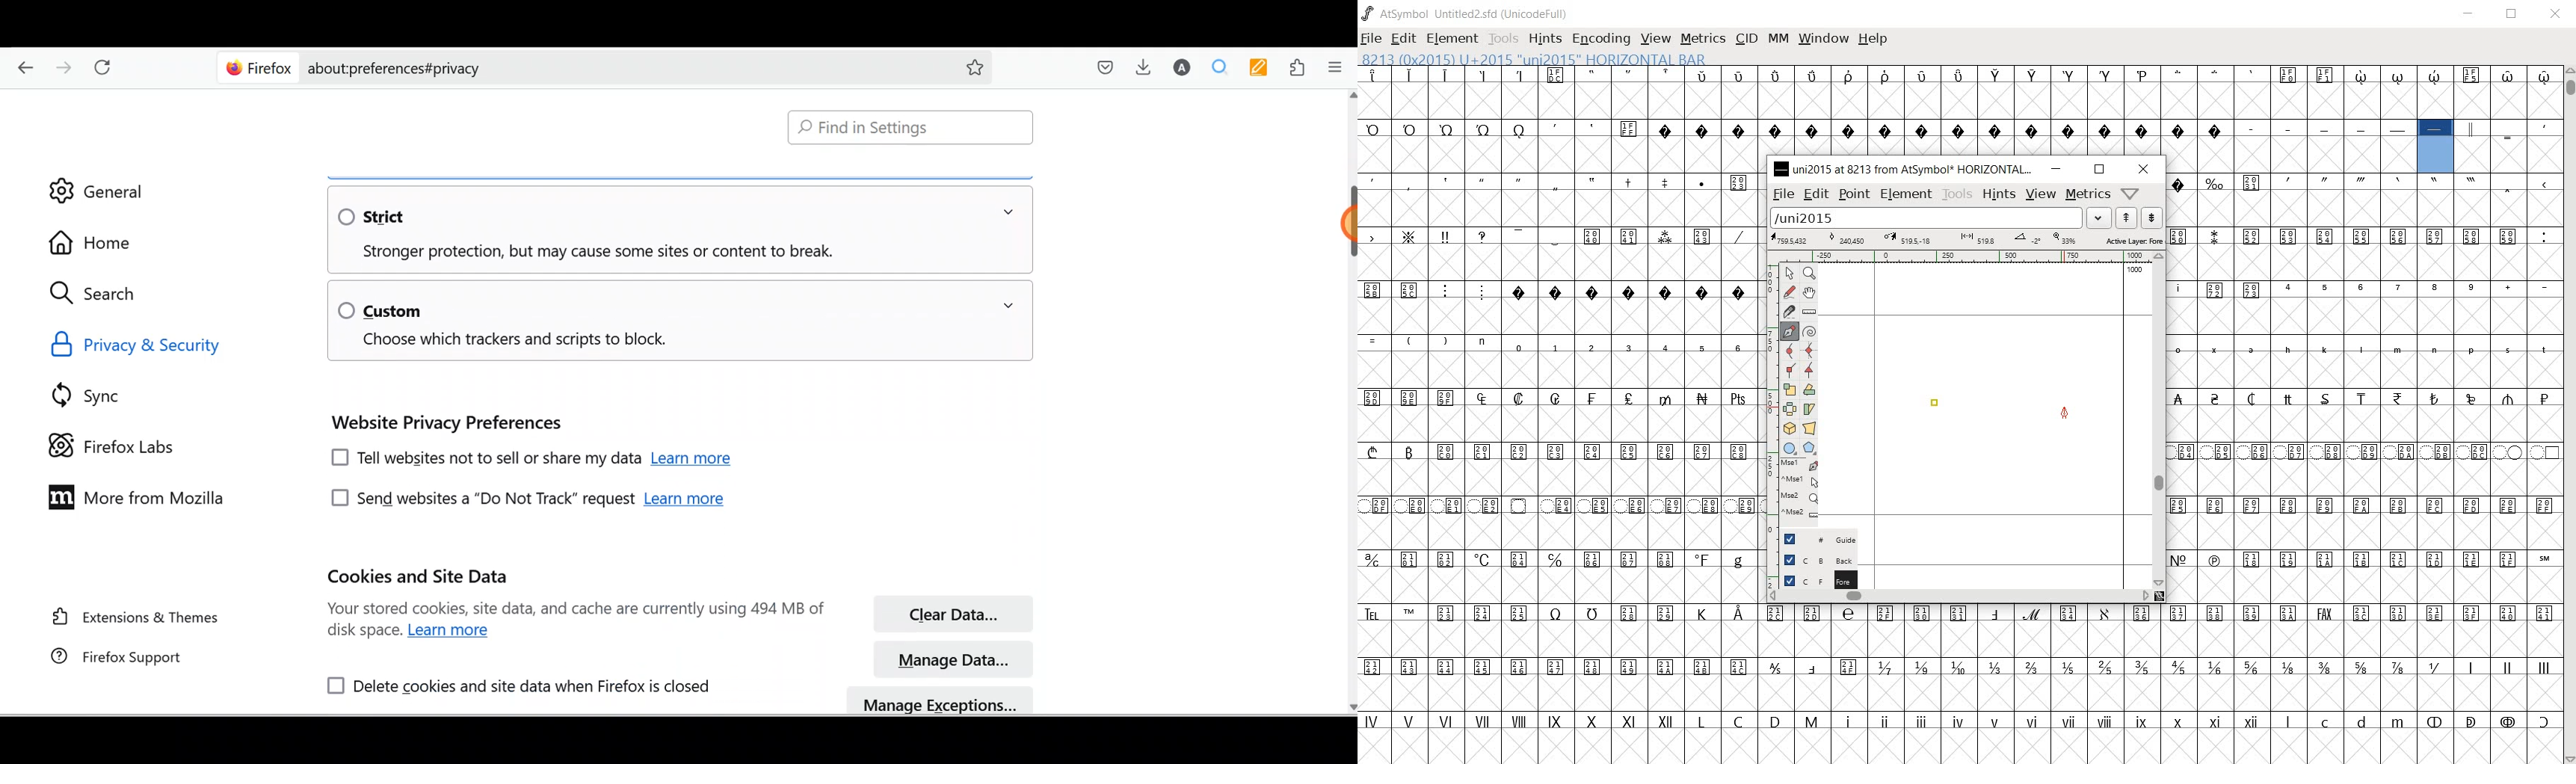 Image resolution: width=2576 pixels, height=784 pixels. I want to click on scrollbar, so click(1959, 597).